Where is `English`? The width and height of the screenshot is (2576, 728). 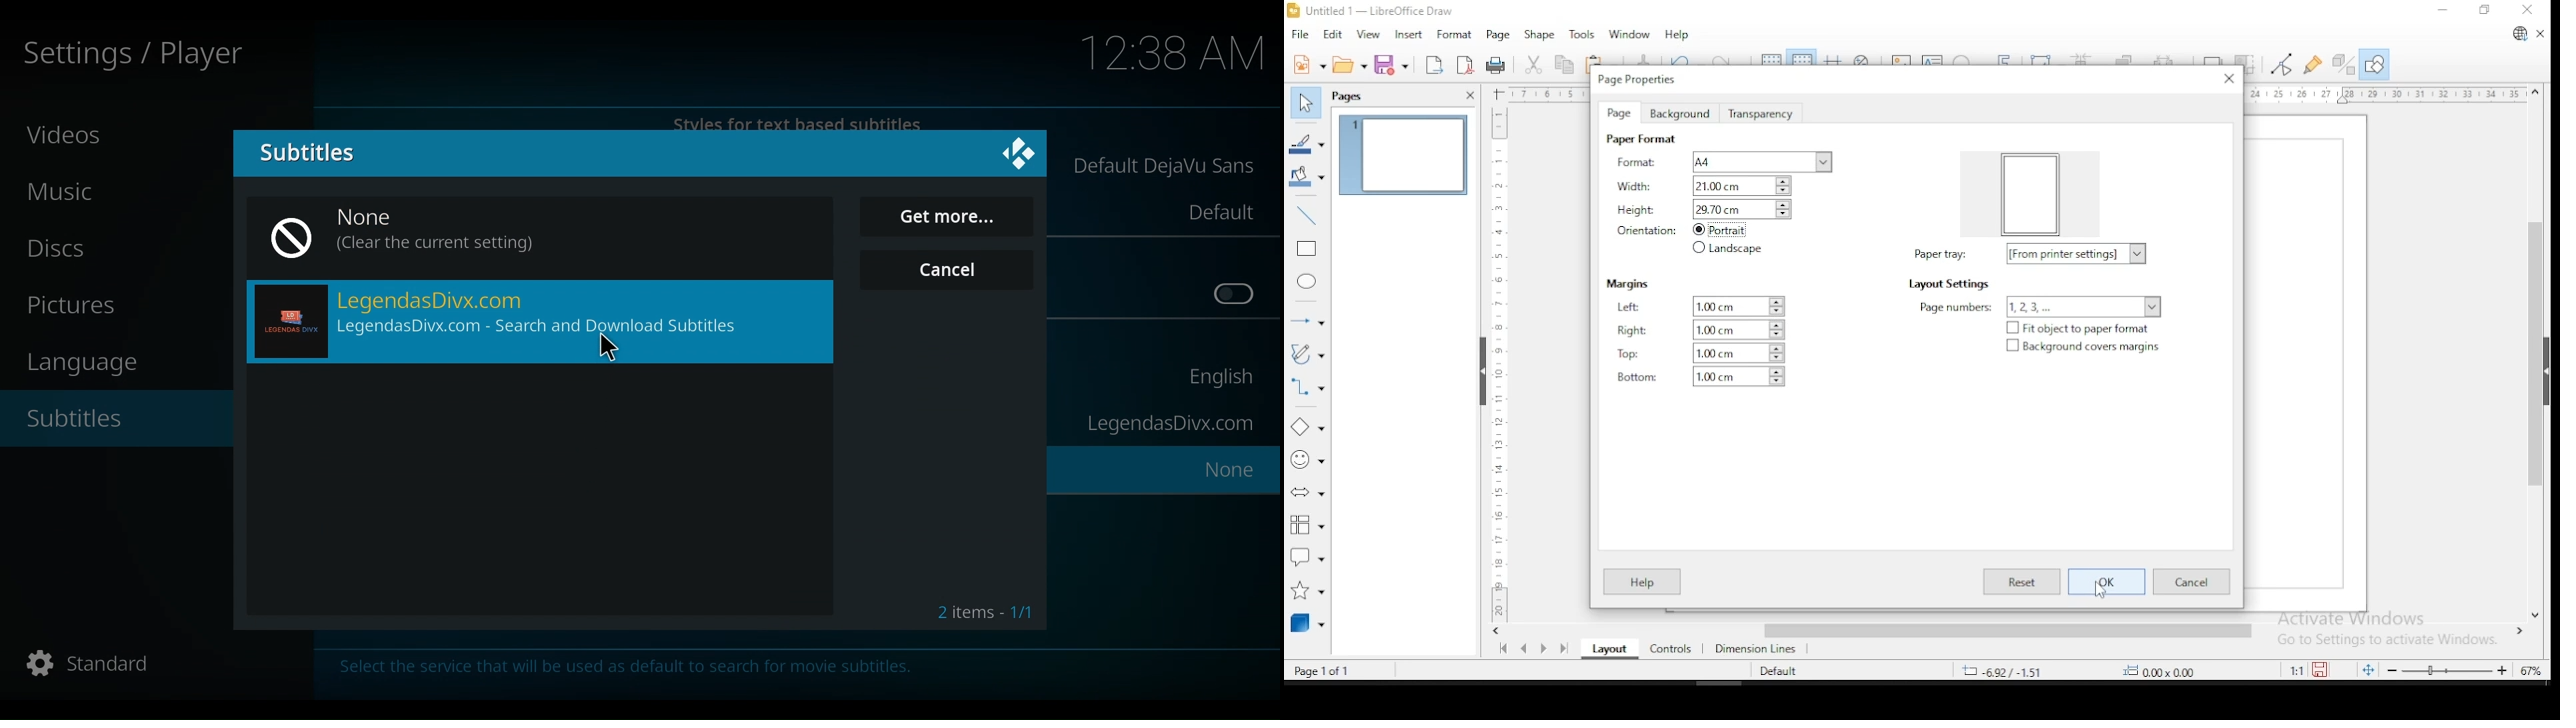
English is located at coordinates (1218, 380).